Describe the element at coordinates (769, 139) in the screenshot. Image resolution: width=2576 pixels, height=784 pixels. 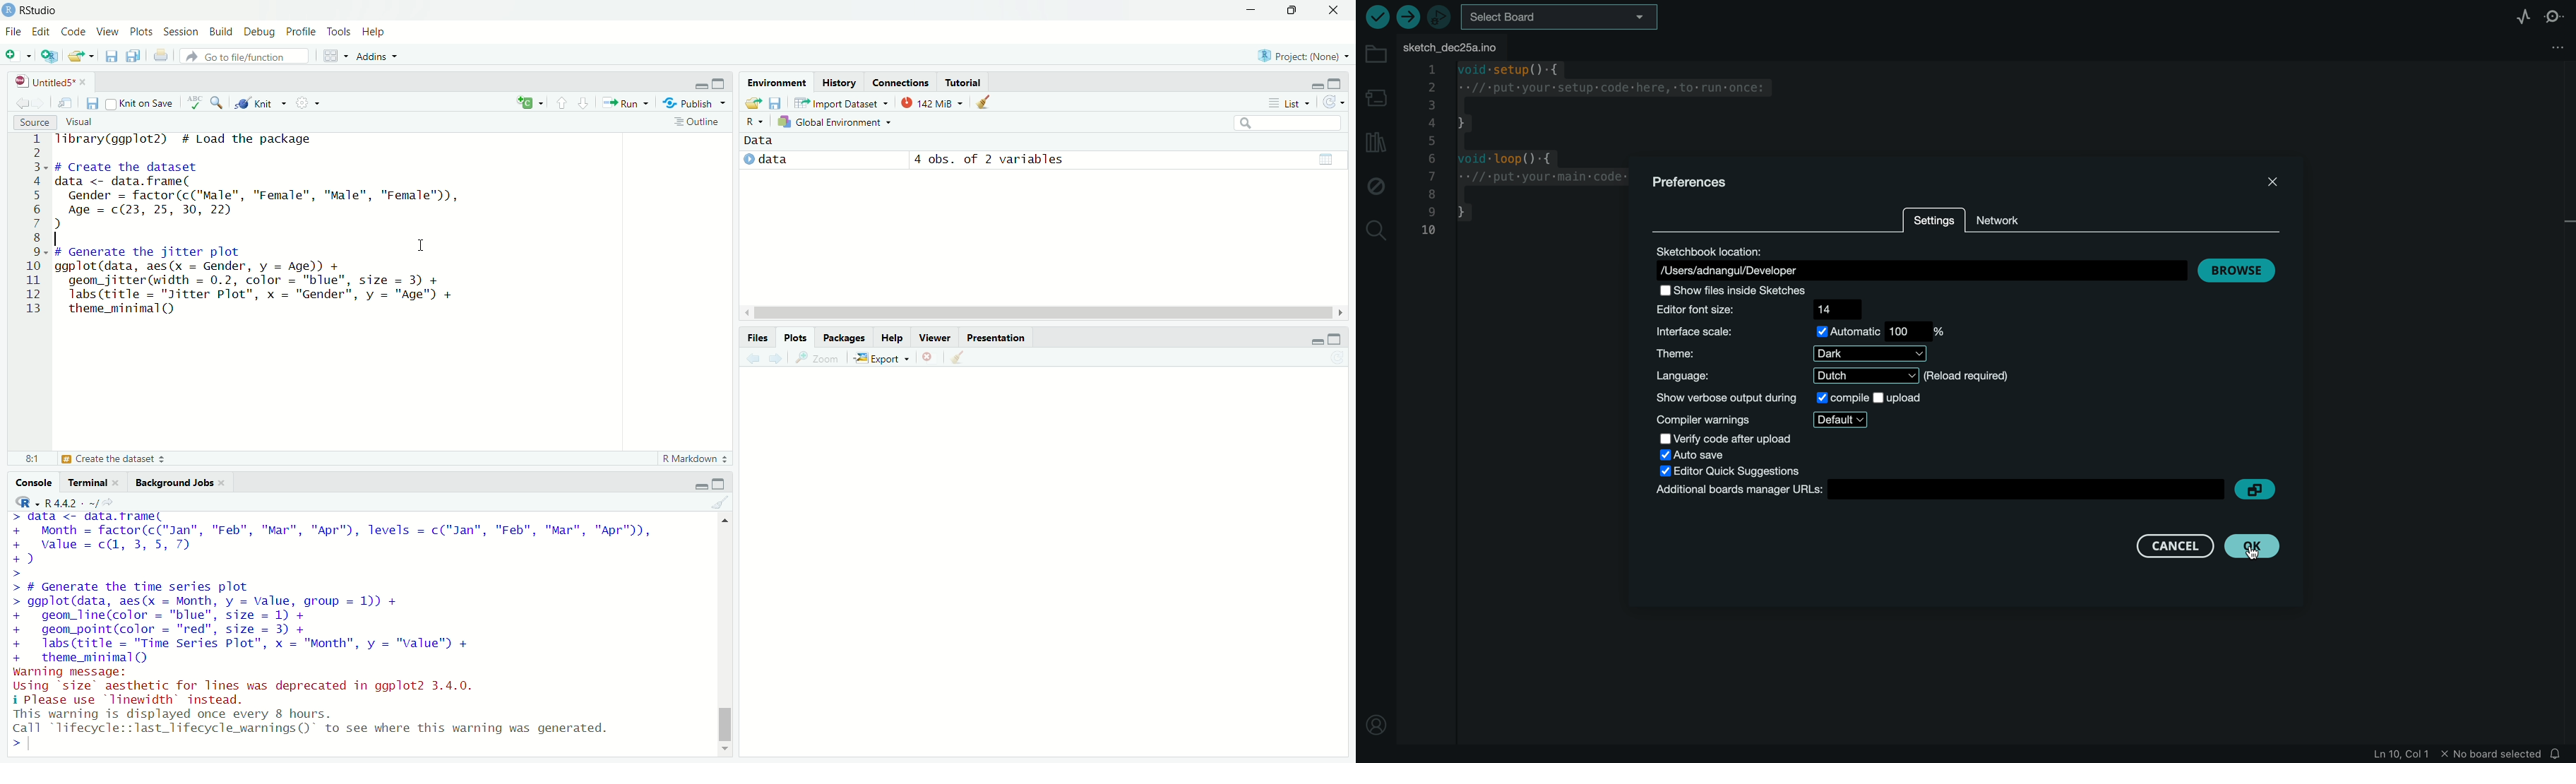
I see `data` at that location.